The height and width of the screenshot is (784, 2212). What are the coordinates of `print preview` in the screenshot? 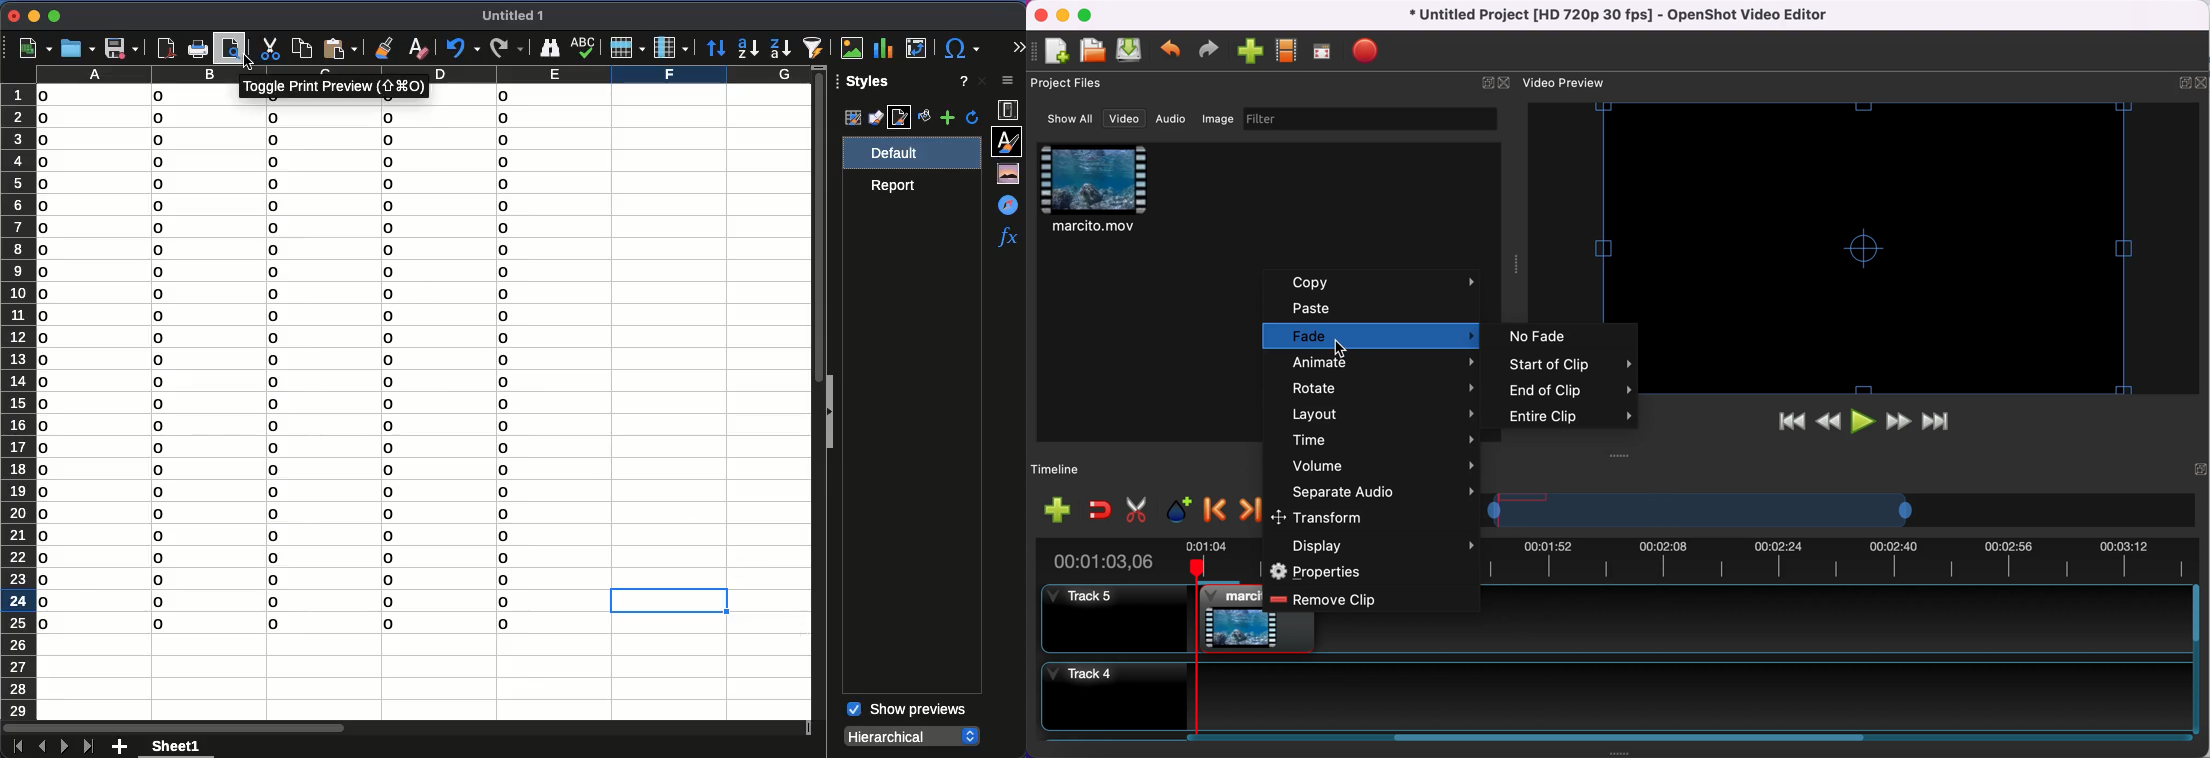 It's located at (233, 47).